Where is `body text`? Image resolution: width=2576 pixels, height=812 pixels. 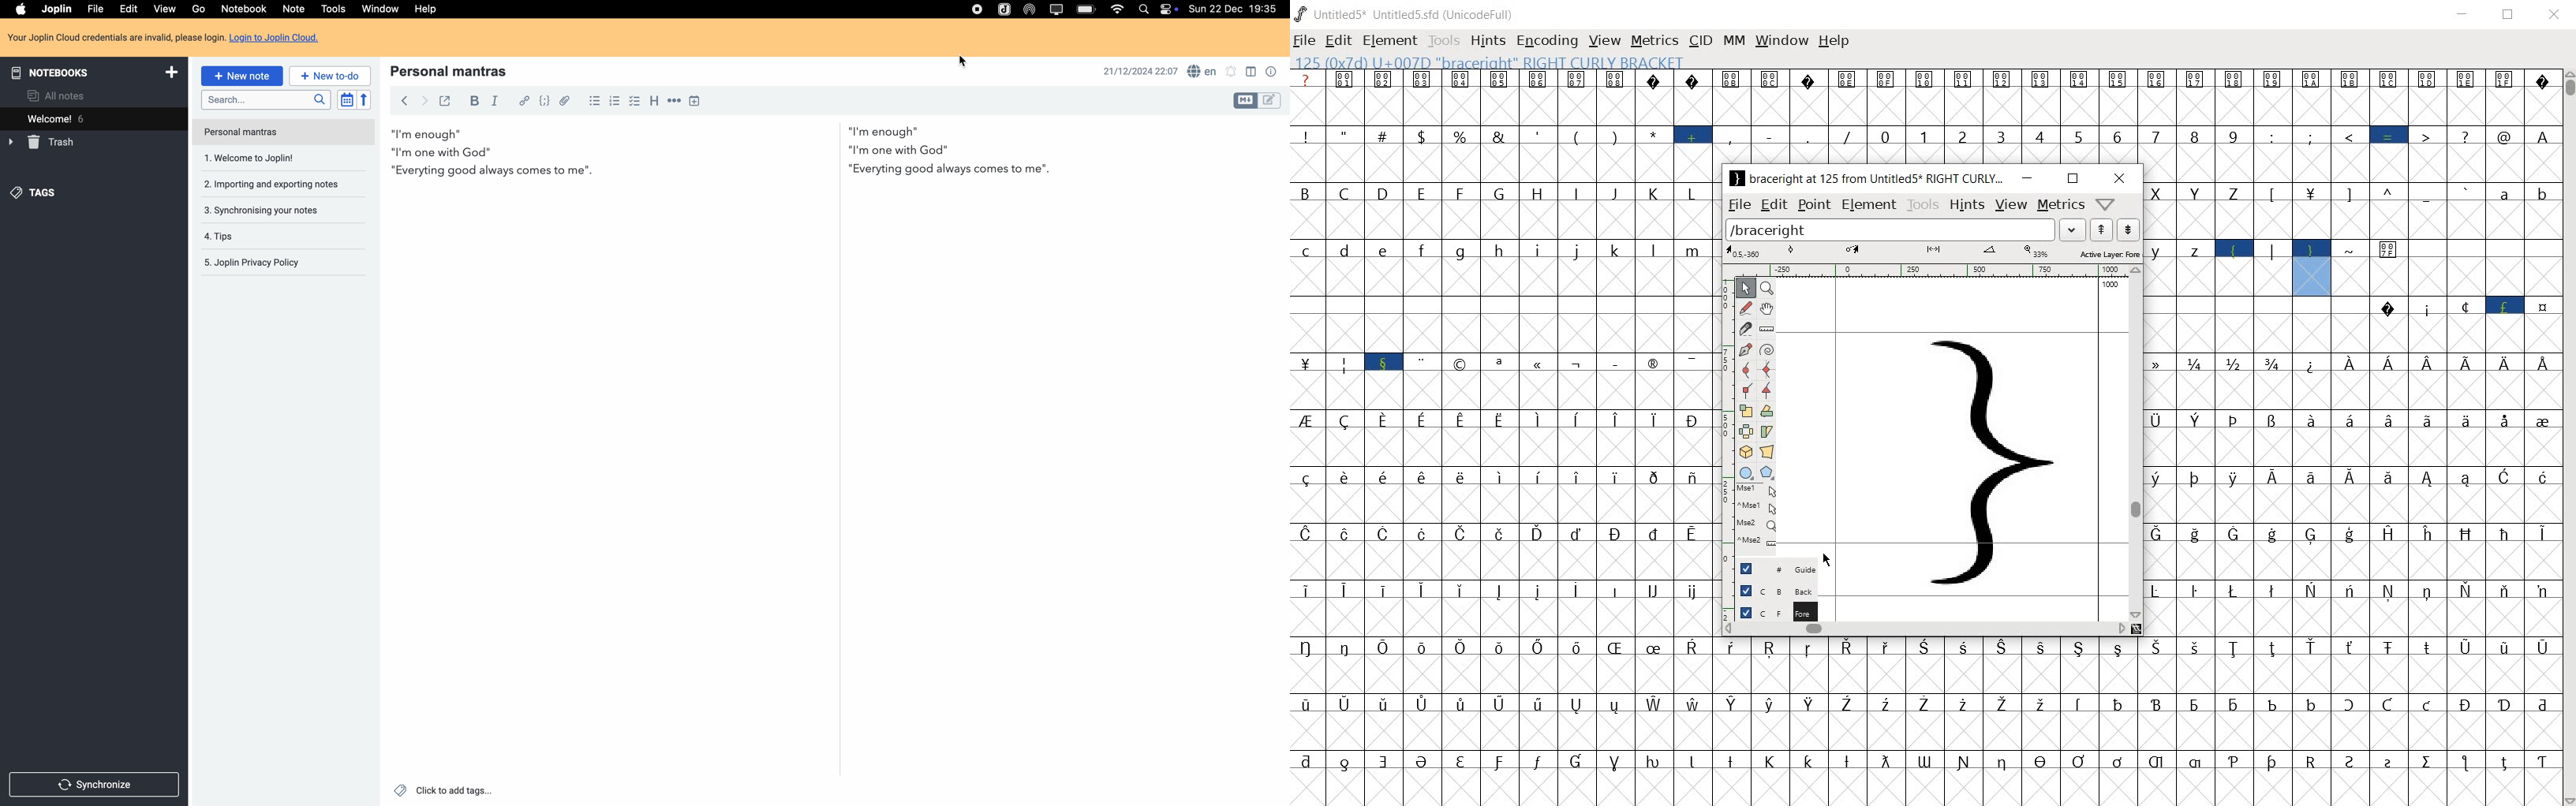 body text is located at coordinates (722, 150).